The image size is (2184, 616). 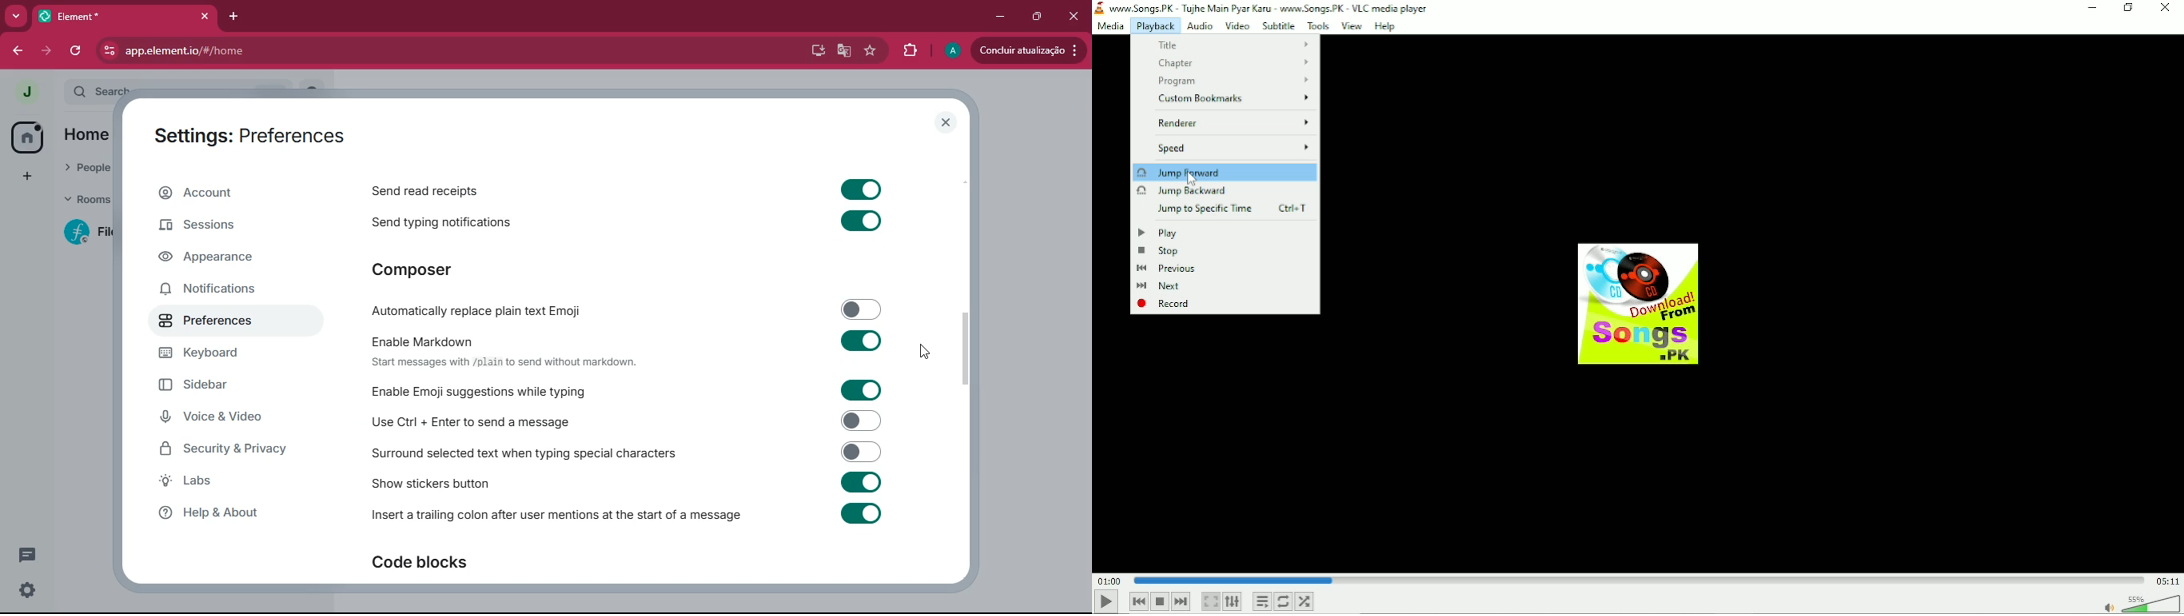 What do you see at coordinates (224, 257) in the screenshot?
I see `appearance` at bounding box center [224, 257].